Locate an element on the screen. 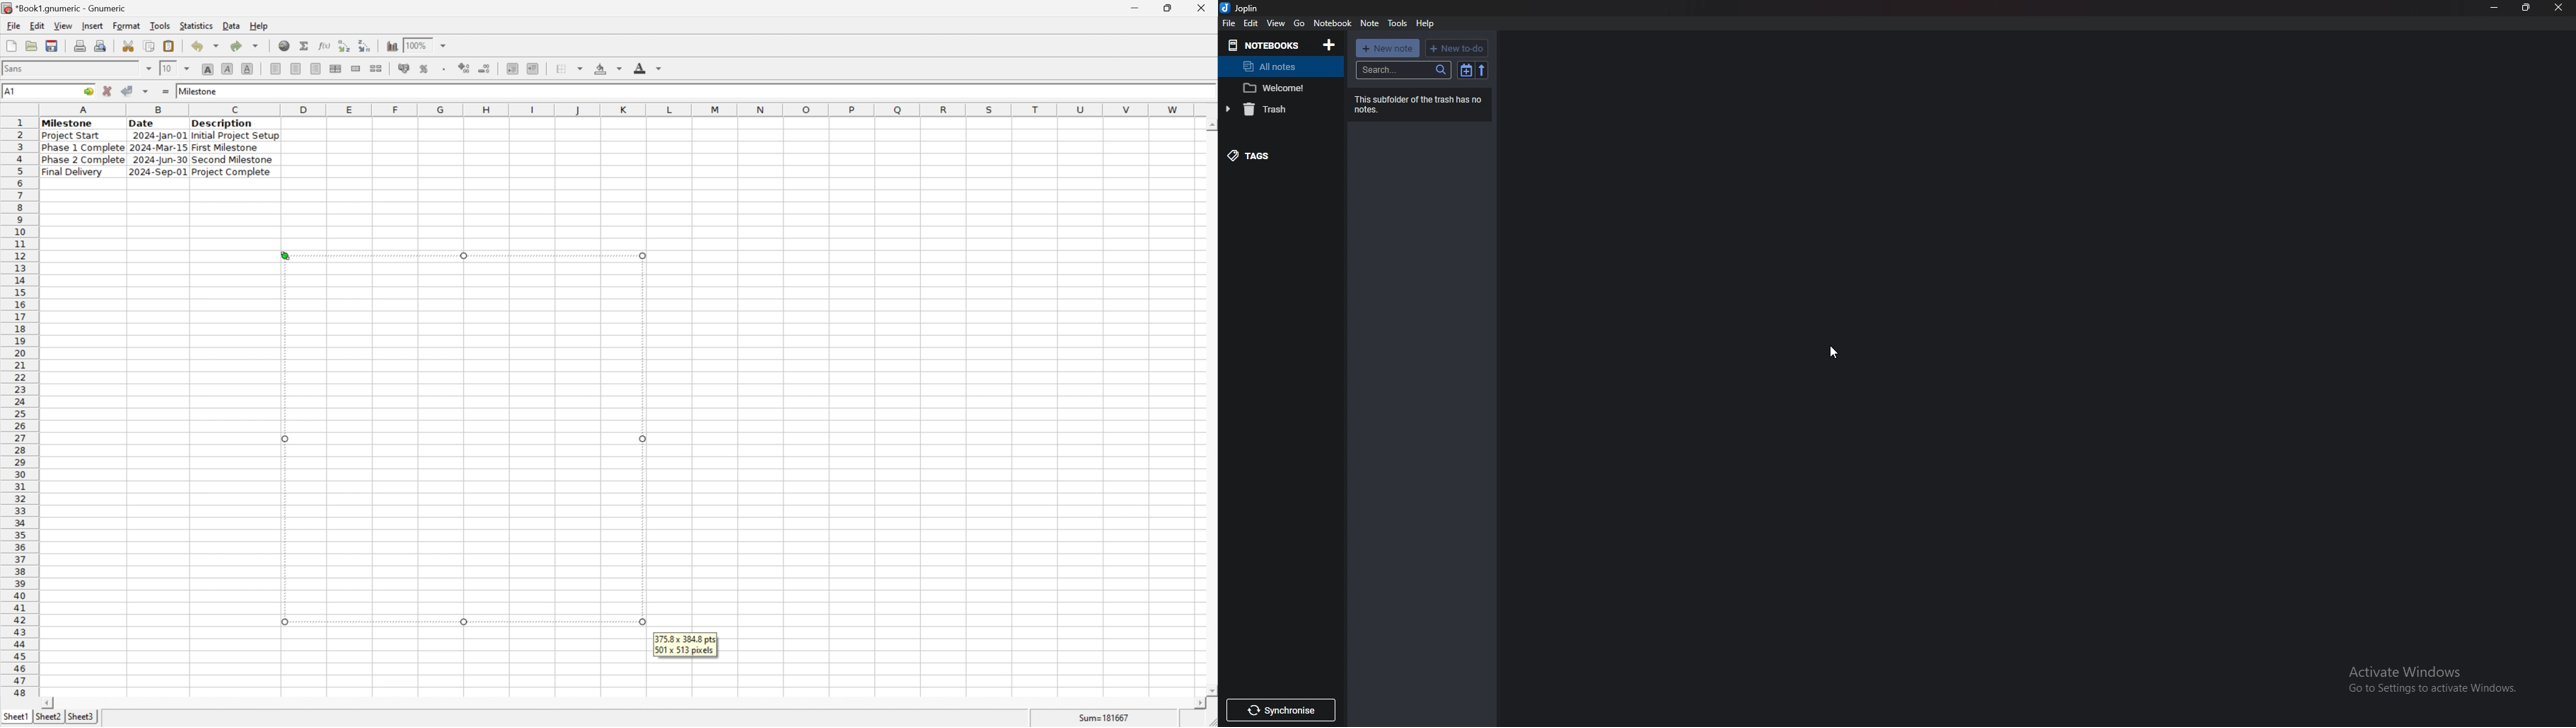 The width and height of the screenshot is (2576, 728). file is located at coordinates (13, 26).